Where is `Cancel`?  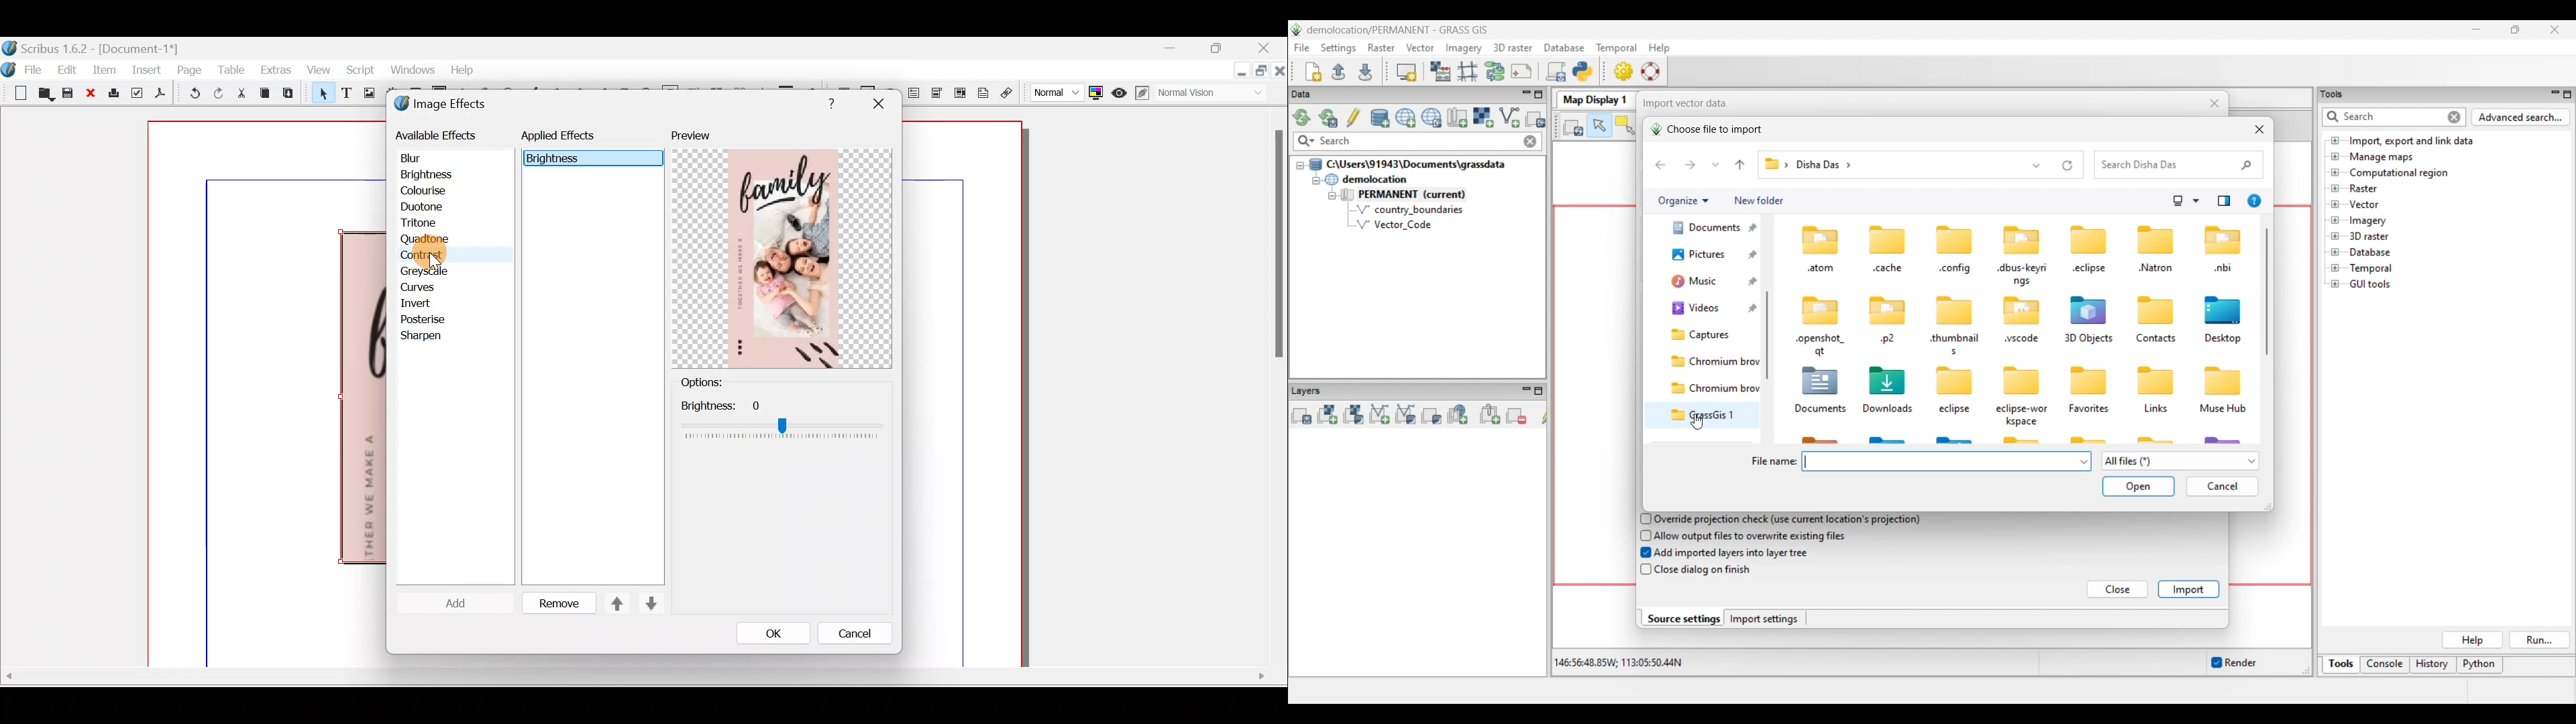 Cancel is located at coordinates (846, 636).